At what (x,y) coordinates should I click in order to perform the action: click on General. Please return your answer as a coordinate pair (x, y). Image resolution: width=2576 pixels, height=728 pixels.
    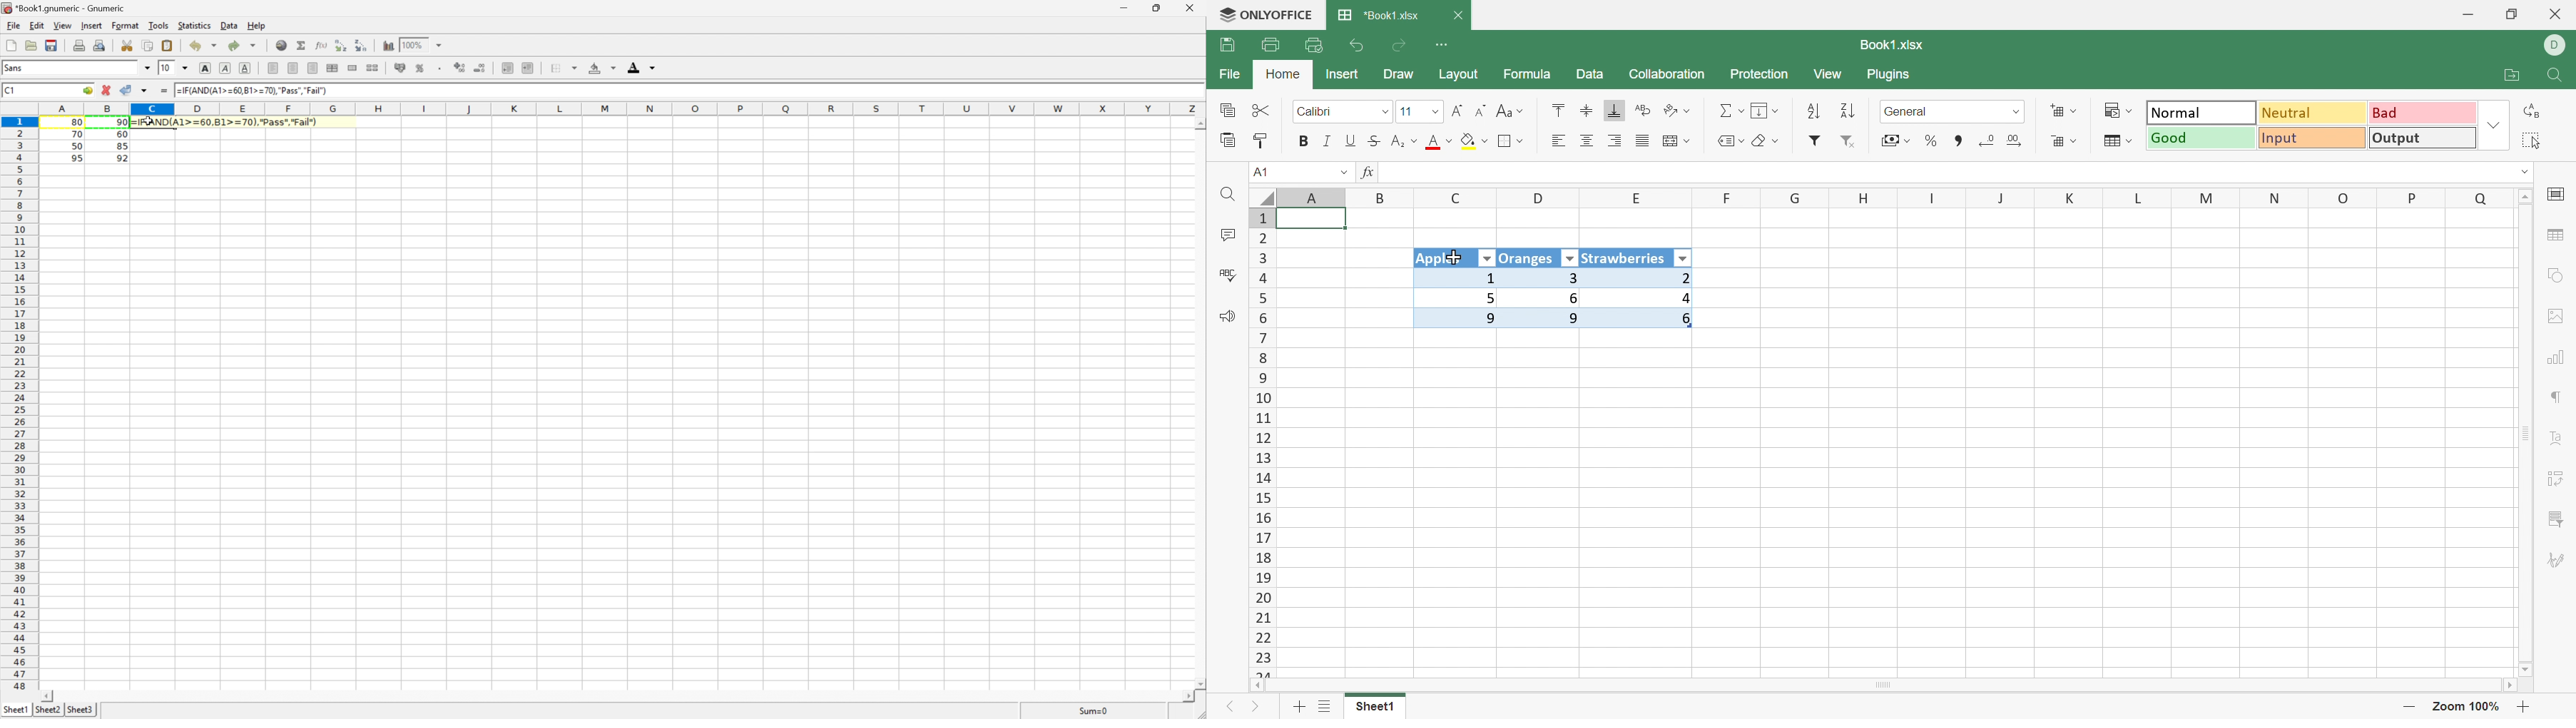
    Looking at the image, I should click on (1910, 111).